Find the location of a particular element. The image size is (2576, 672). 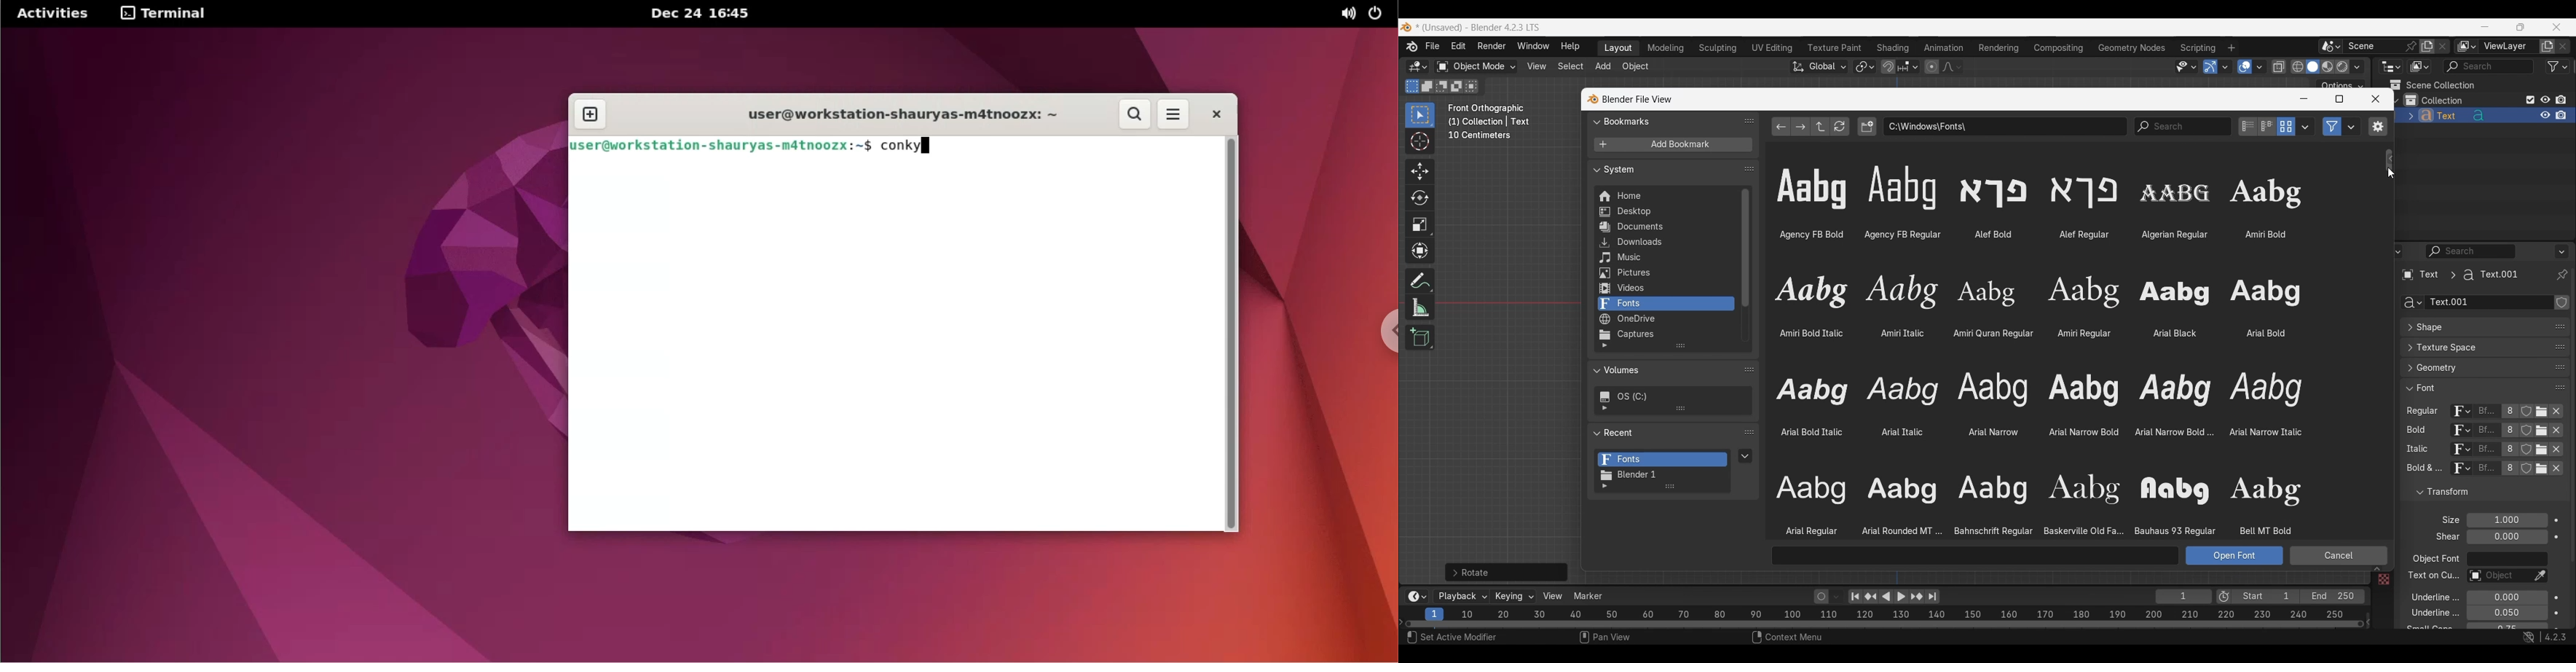

bold is located at coordinates (2414, 432).